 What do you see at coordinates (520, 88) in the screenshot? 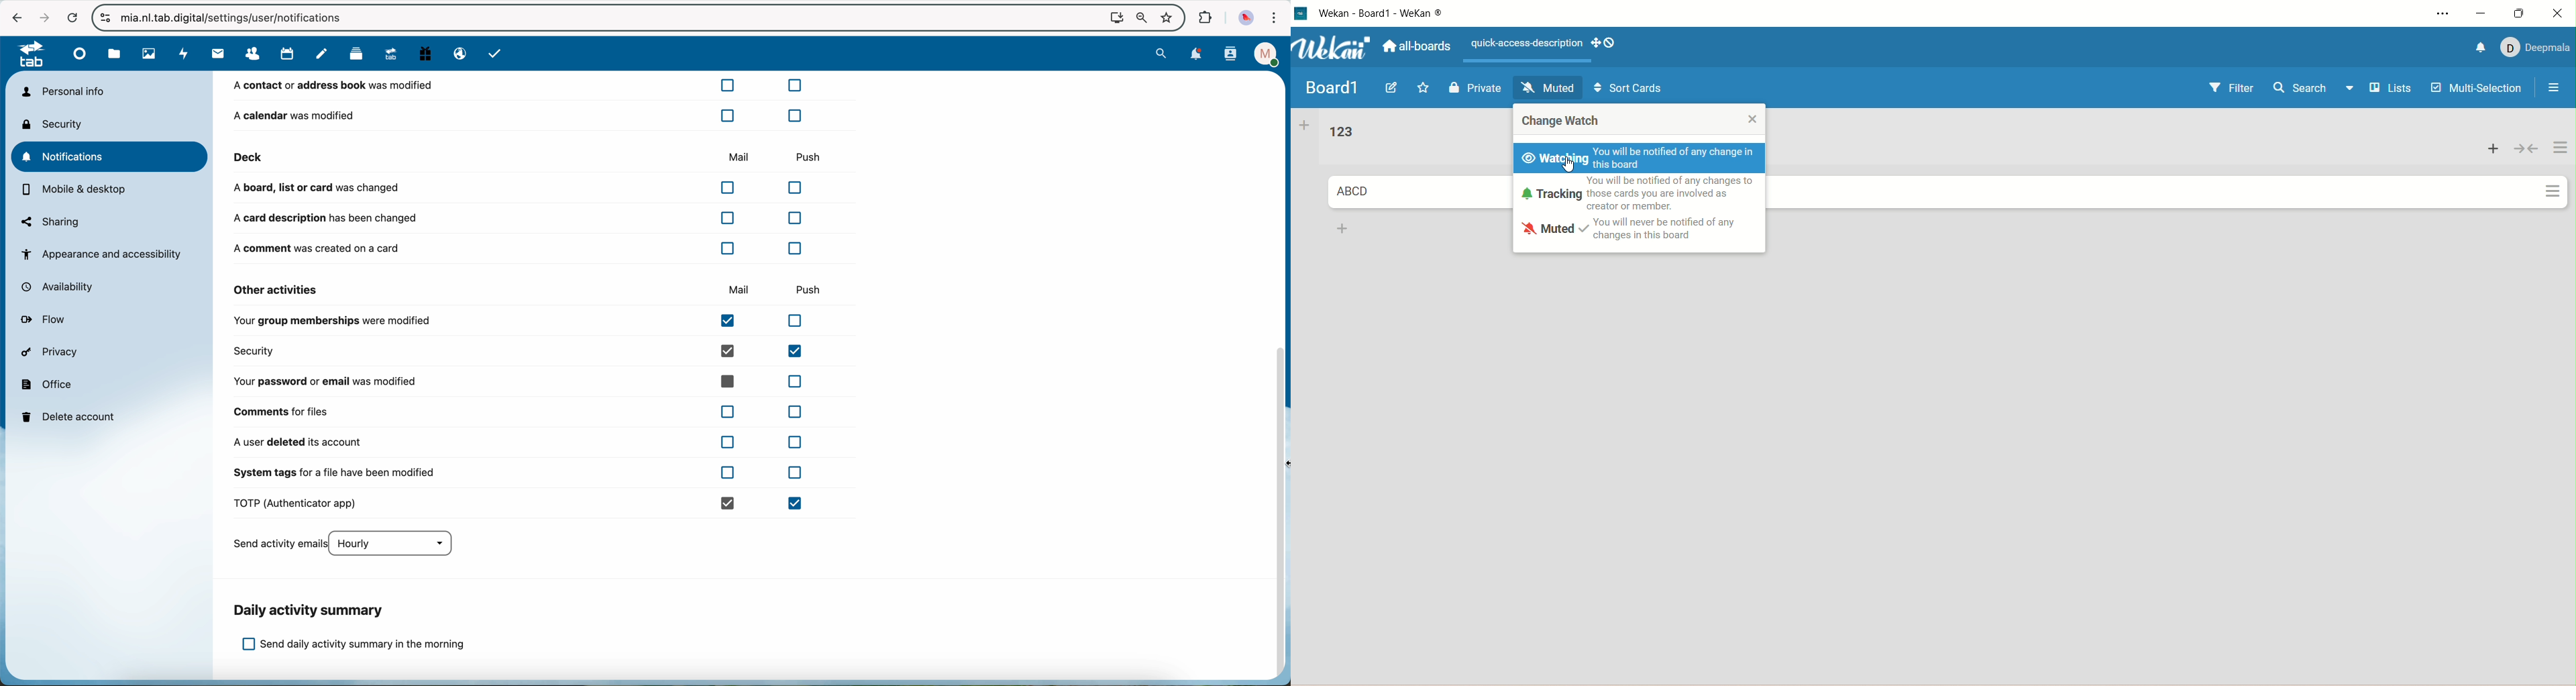
I see `a contact or address book was modified` at bounding box center [520, 88].